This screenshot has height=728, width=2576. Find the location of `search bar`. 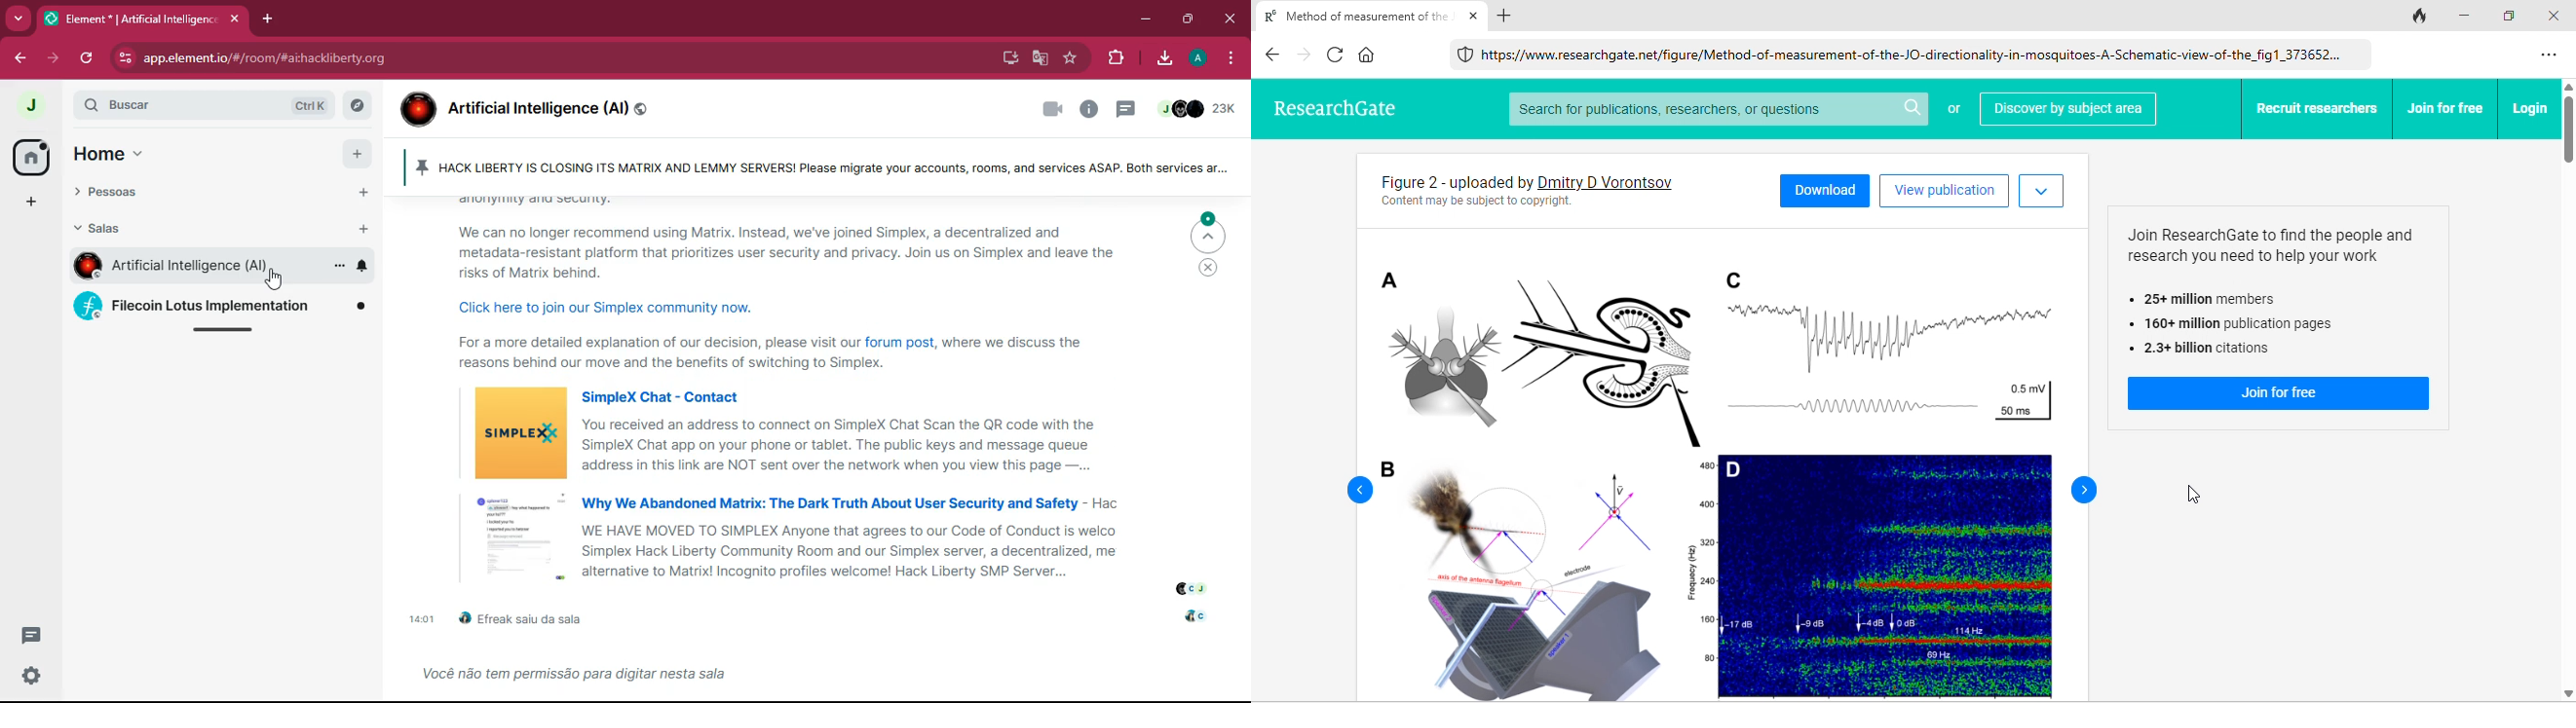

search bar is located at coordinates (1721, 108).